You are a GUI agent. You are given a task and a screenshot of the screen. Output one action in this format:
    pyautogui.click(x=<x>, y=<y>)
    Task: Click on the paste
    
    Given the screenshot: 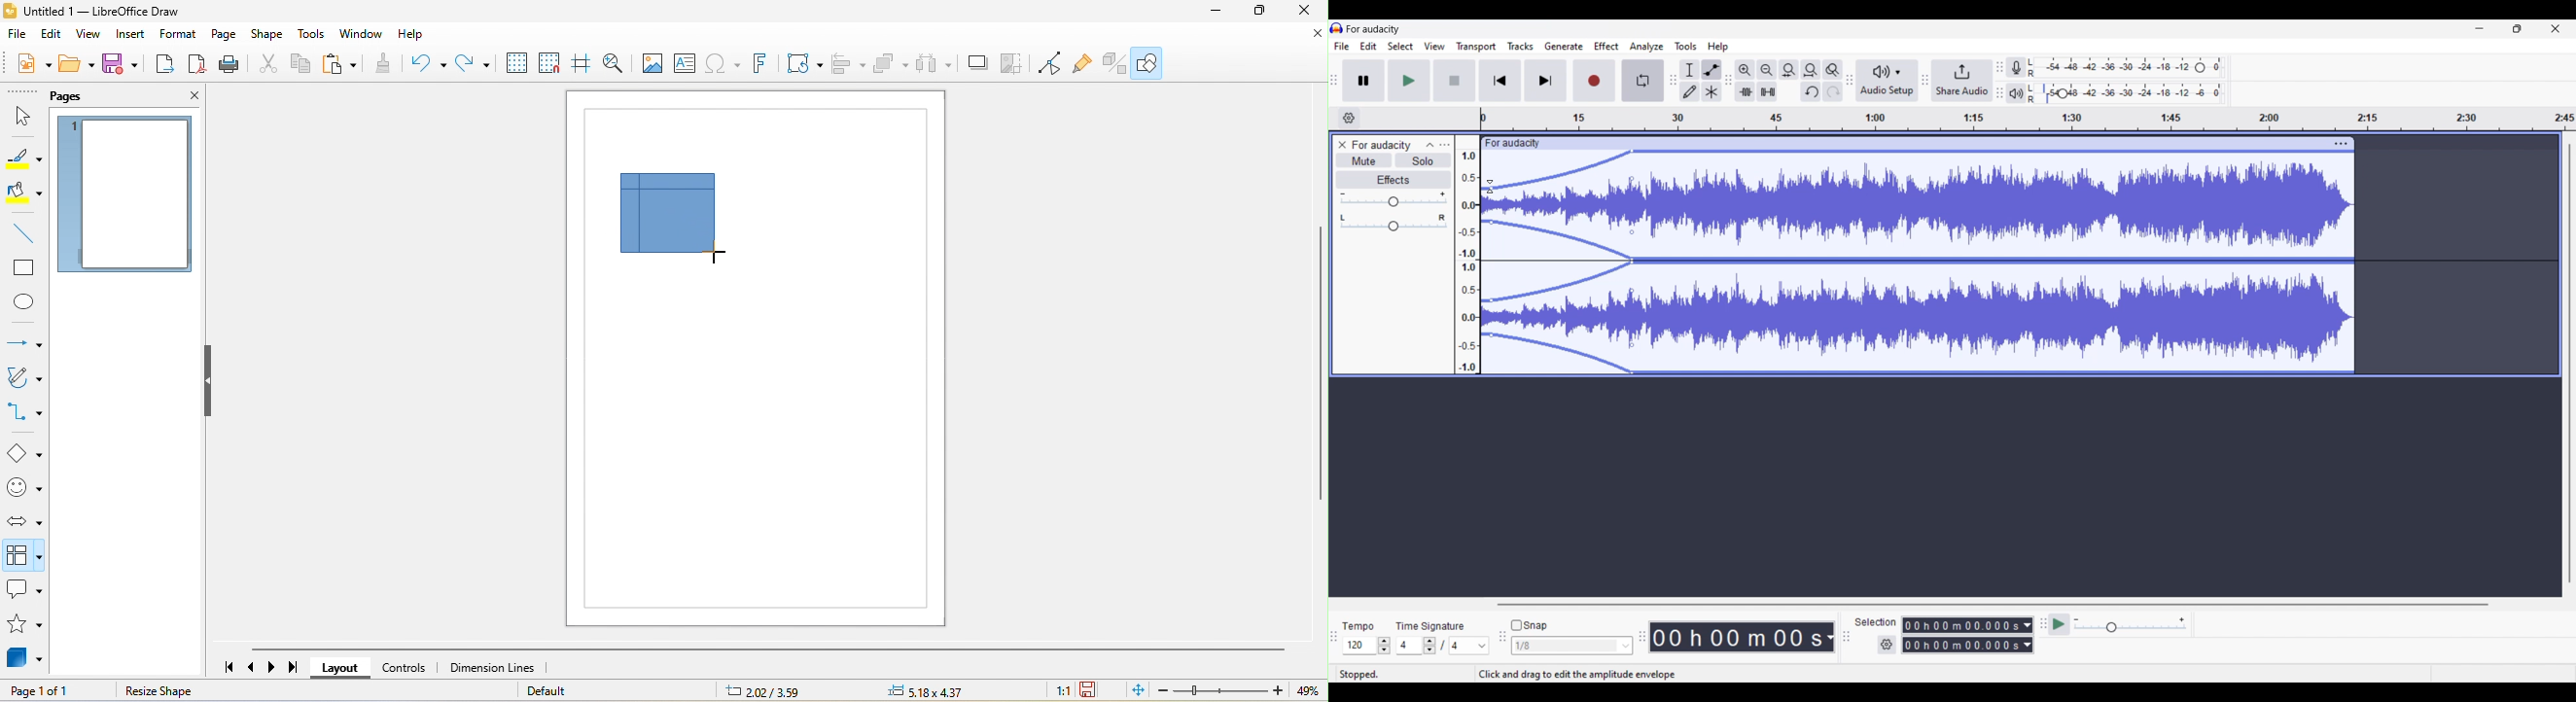 What is the action you would take?
    pyautogui.click(x=342, y=66)
    